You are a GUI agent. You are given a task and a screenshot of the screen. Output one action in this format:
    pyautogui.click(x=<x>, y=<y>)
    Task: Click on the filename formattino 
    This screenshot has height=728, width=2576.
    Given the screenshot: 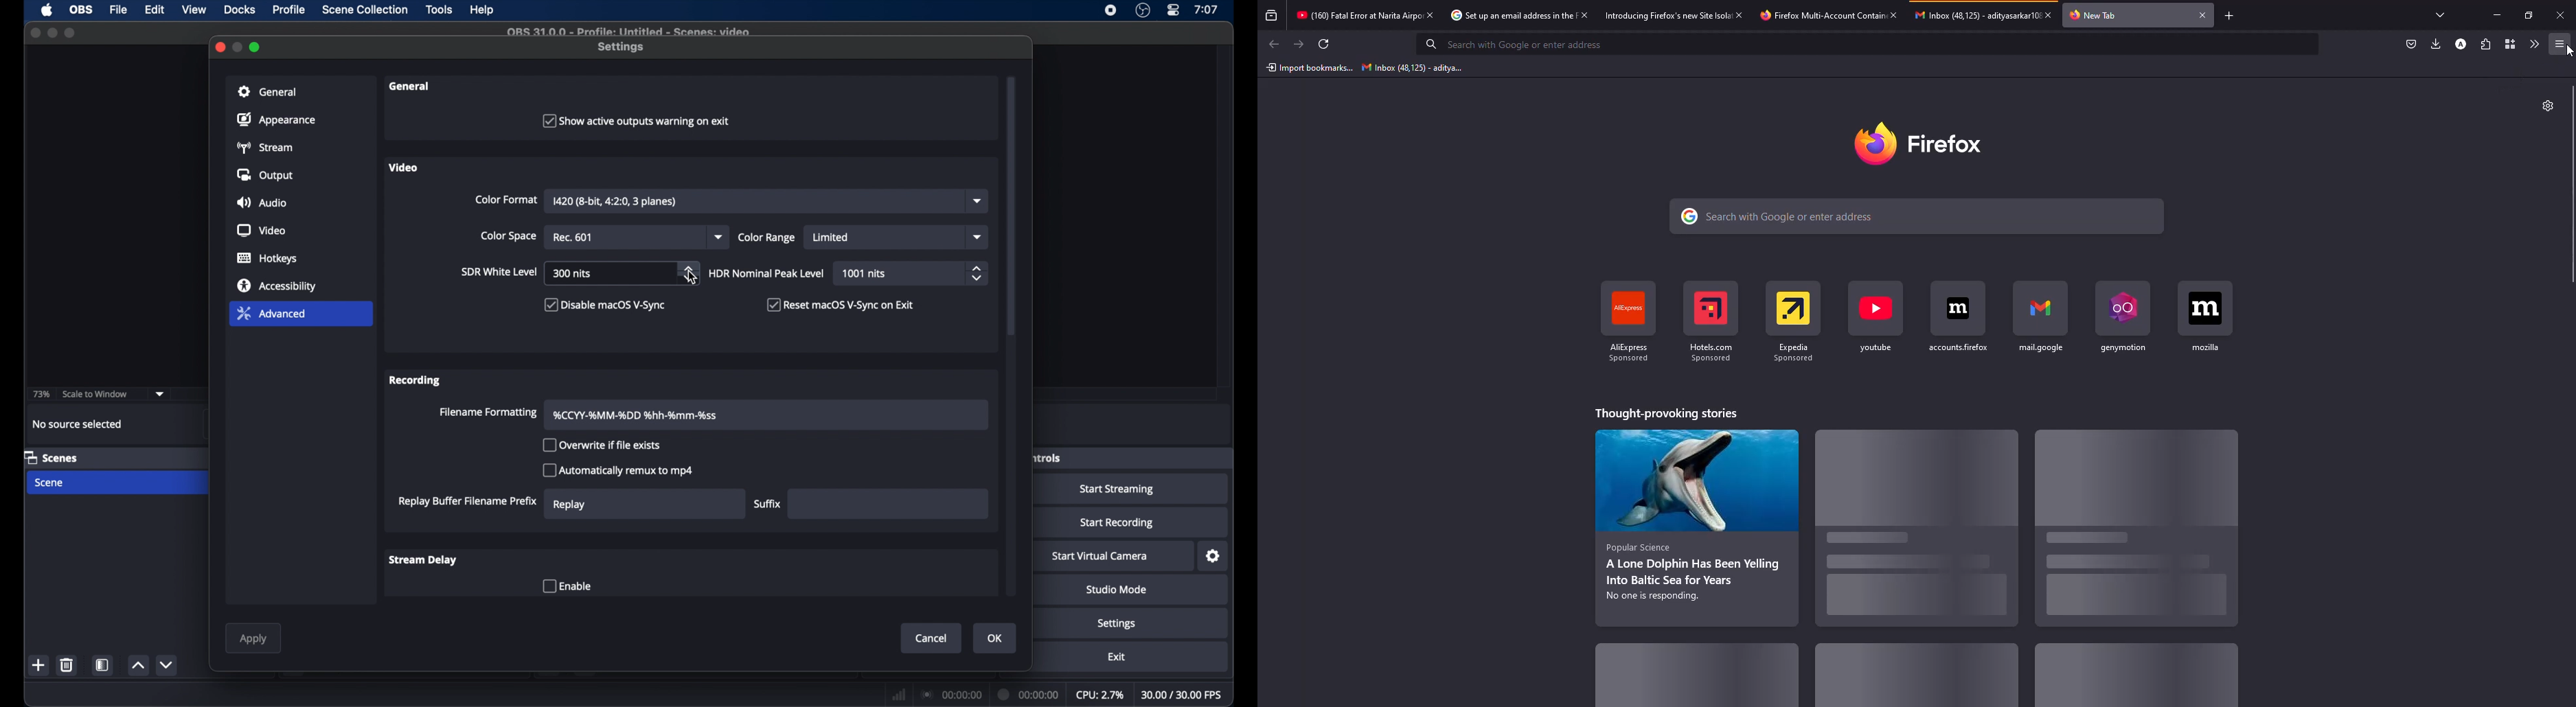 What is the action you would take?
    pyautogui.click(x=490, y=412)
    